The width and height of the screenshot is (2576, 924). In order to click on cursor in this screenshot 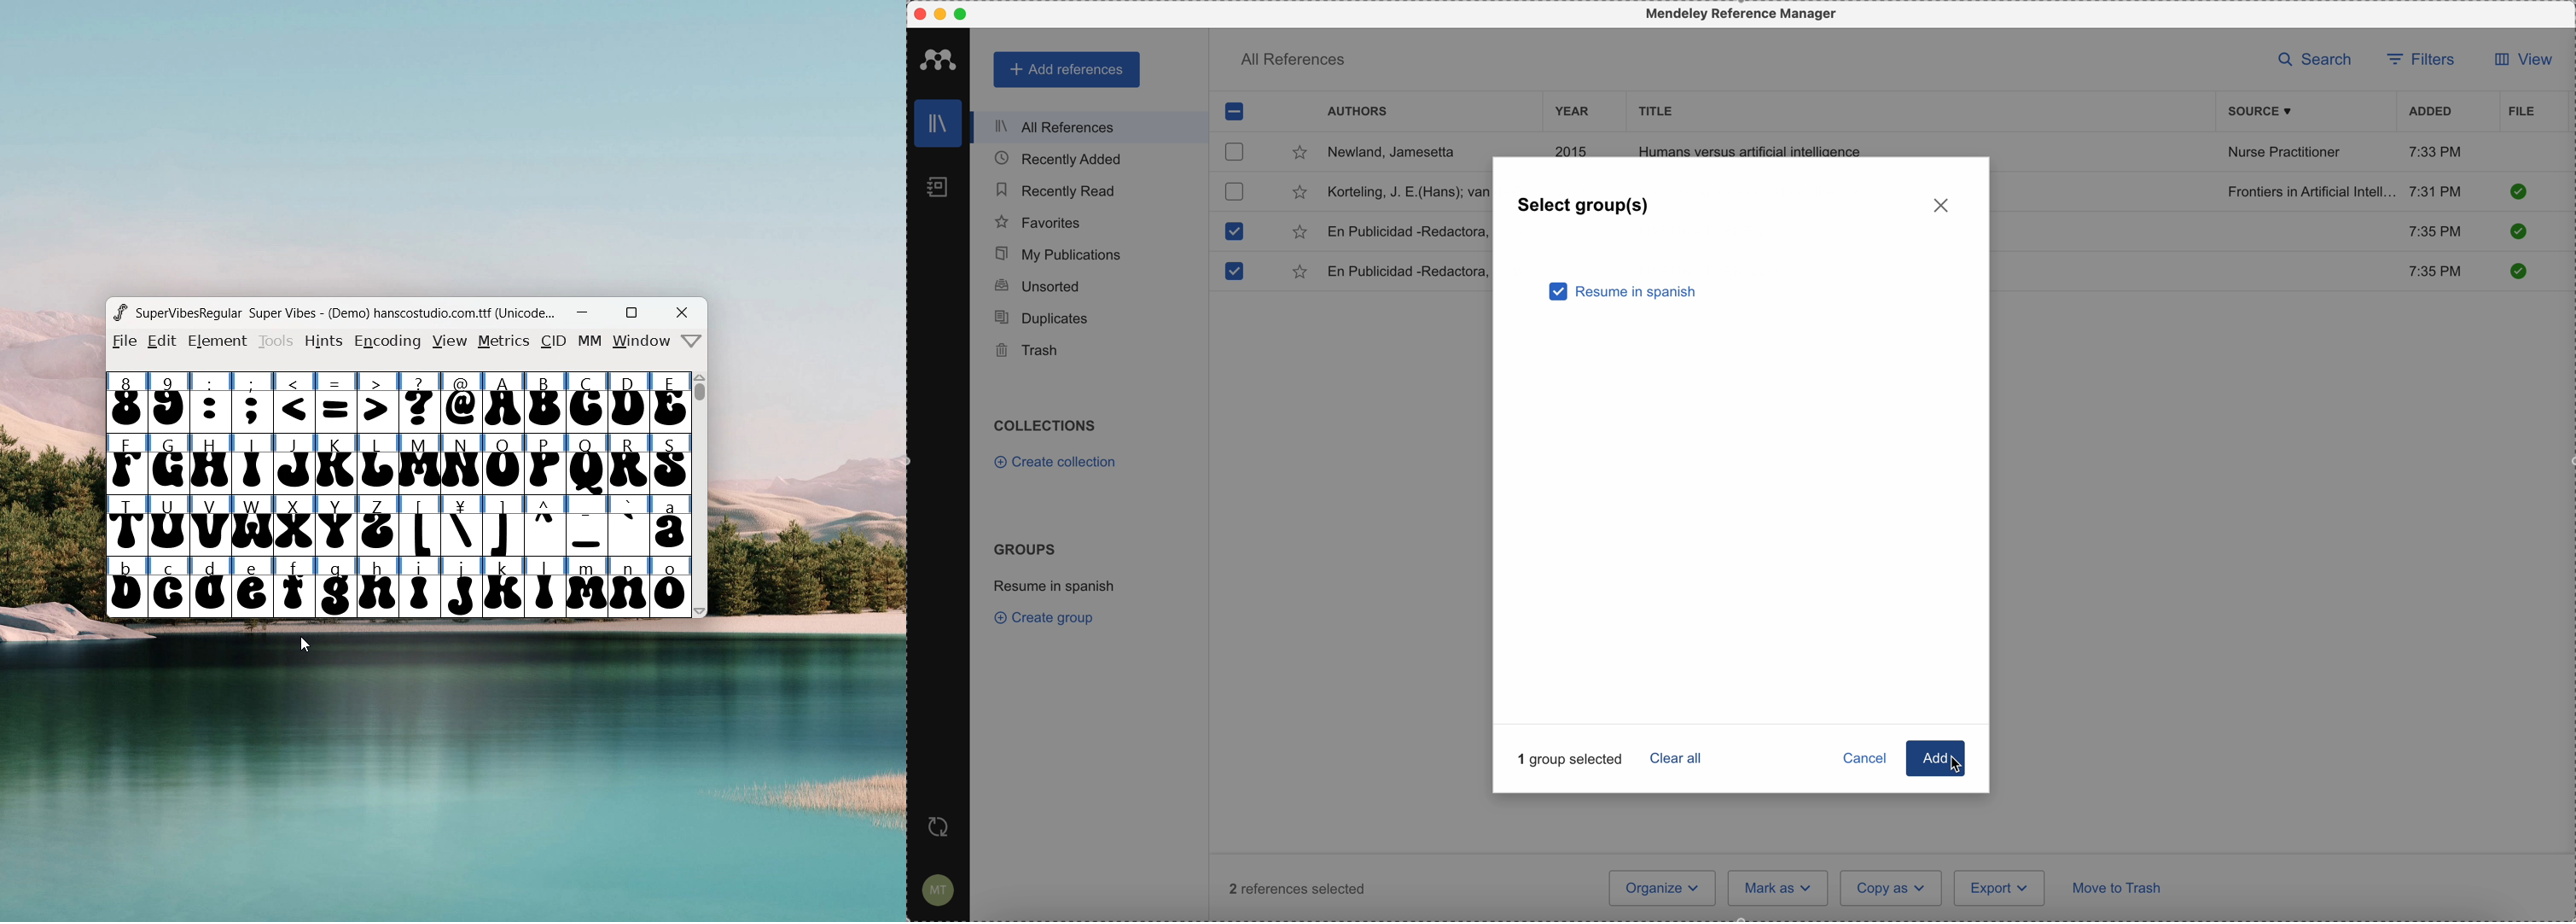, I will do `click(1961, 766)`.